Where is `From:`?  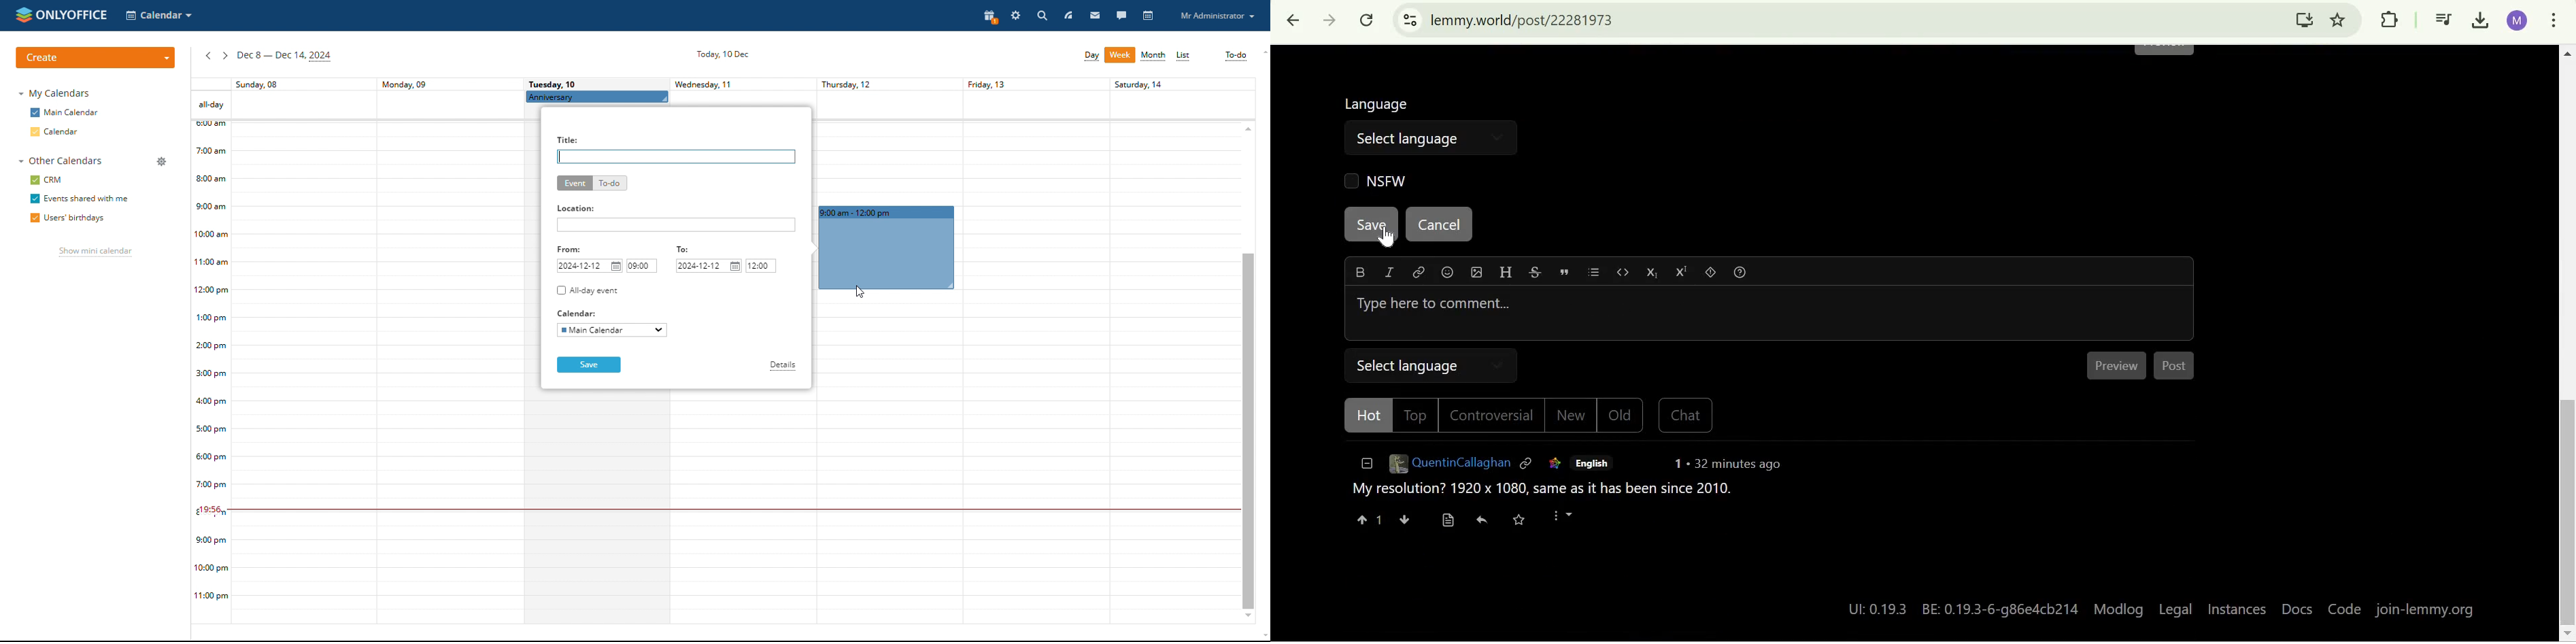 From: is located at coordinates (572, 250).